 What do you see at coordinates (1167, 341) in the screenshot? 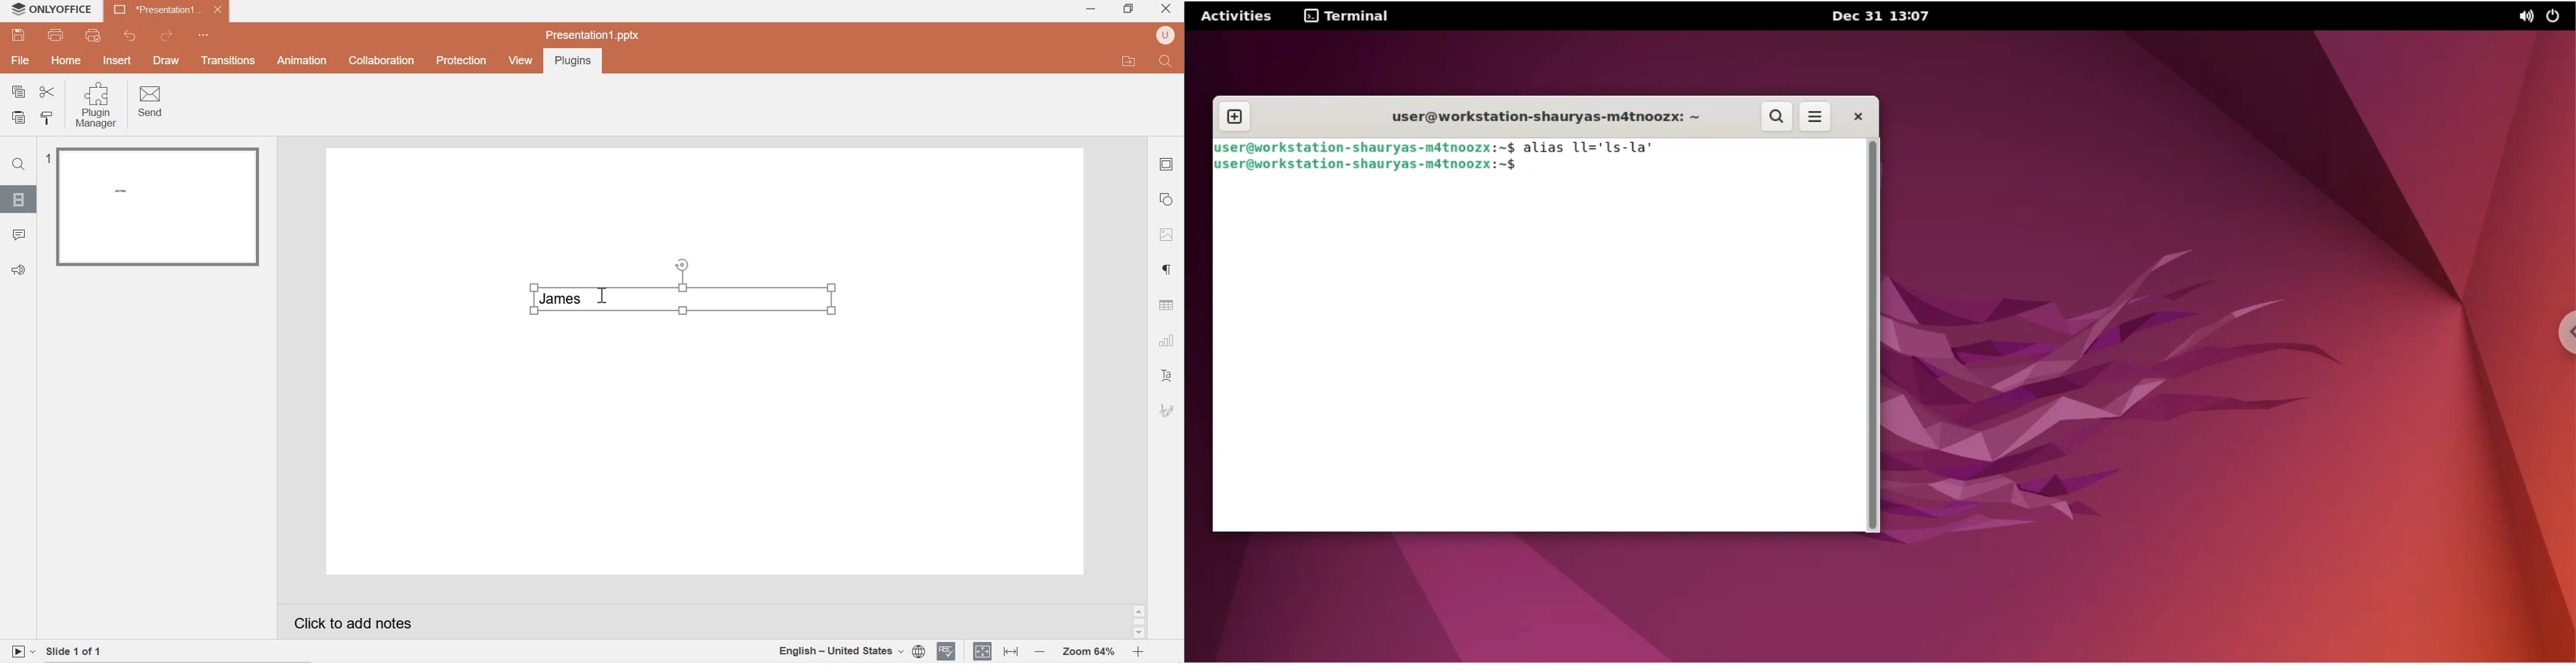
I see `chart` at bounding box center [1167, 341].